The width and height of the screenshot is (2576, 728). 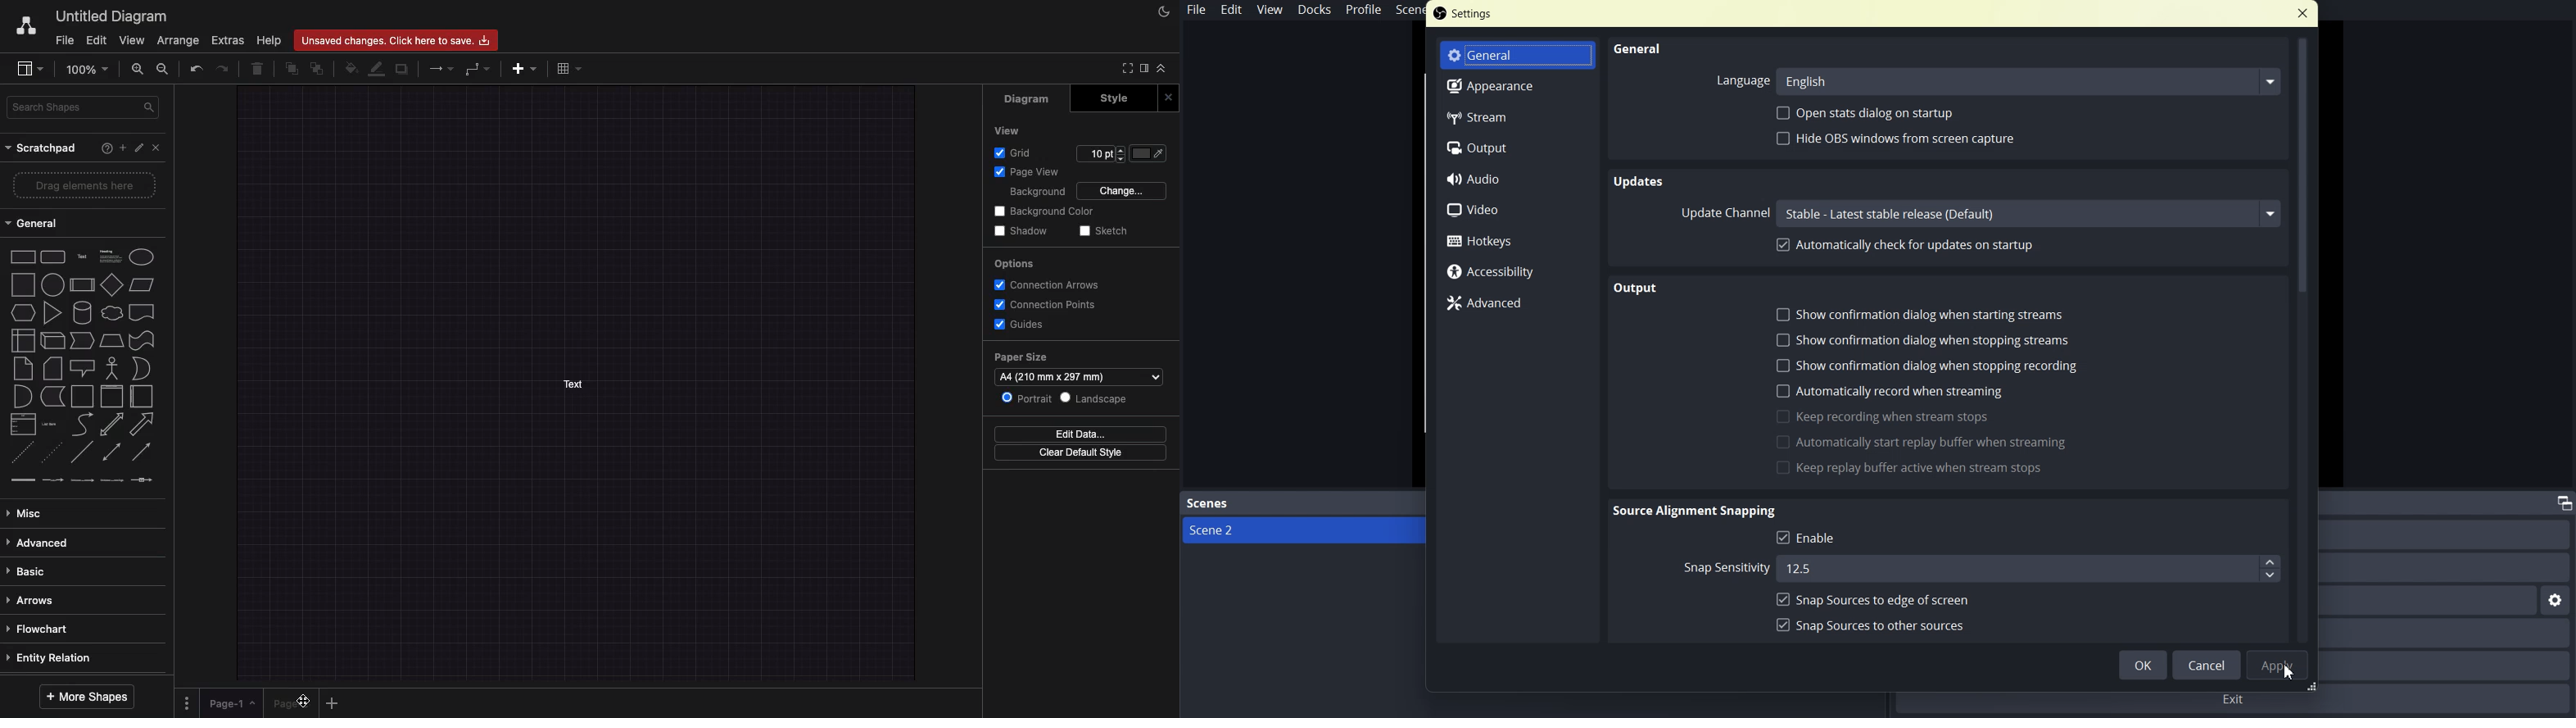 I want to click on Keep Replay buffer active when stream stops, so click(x=1908, y=469).